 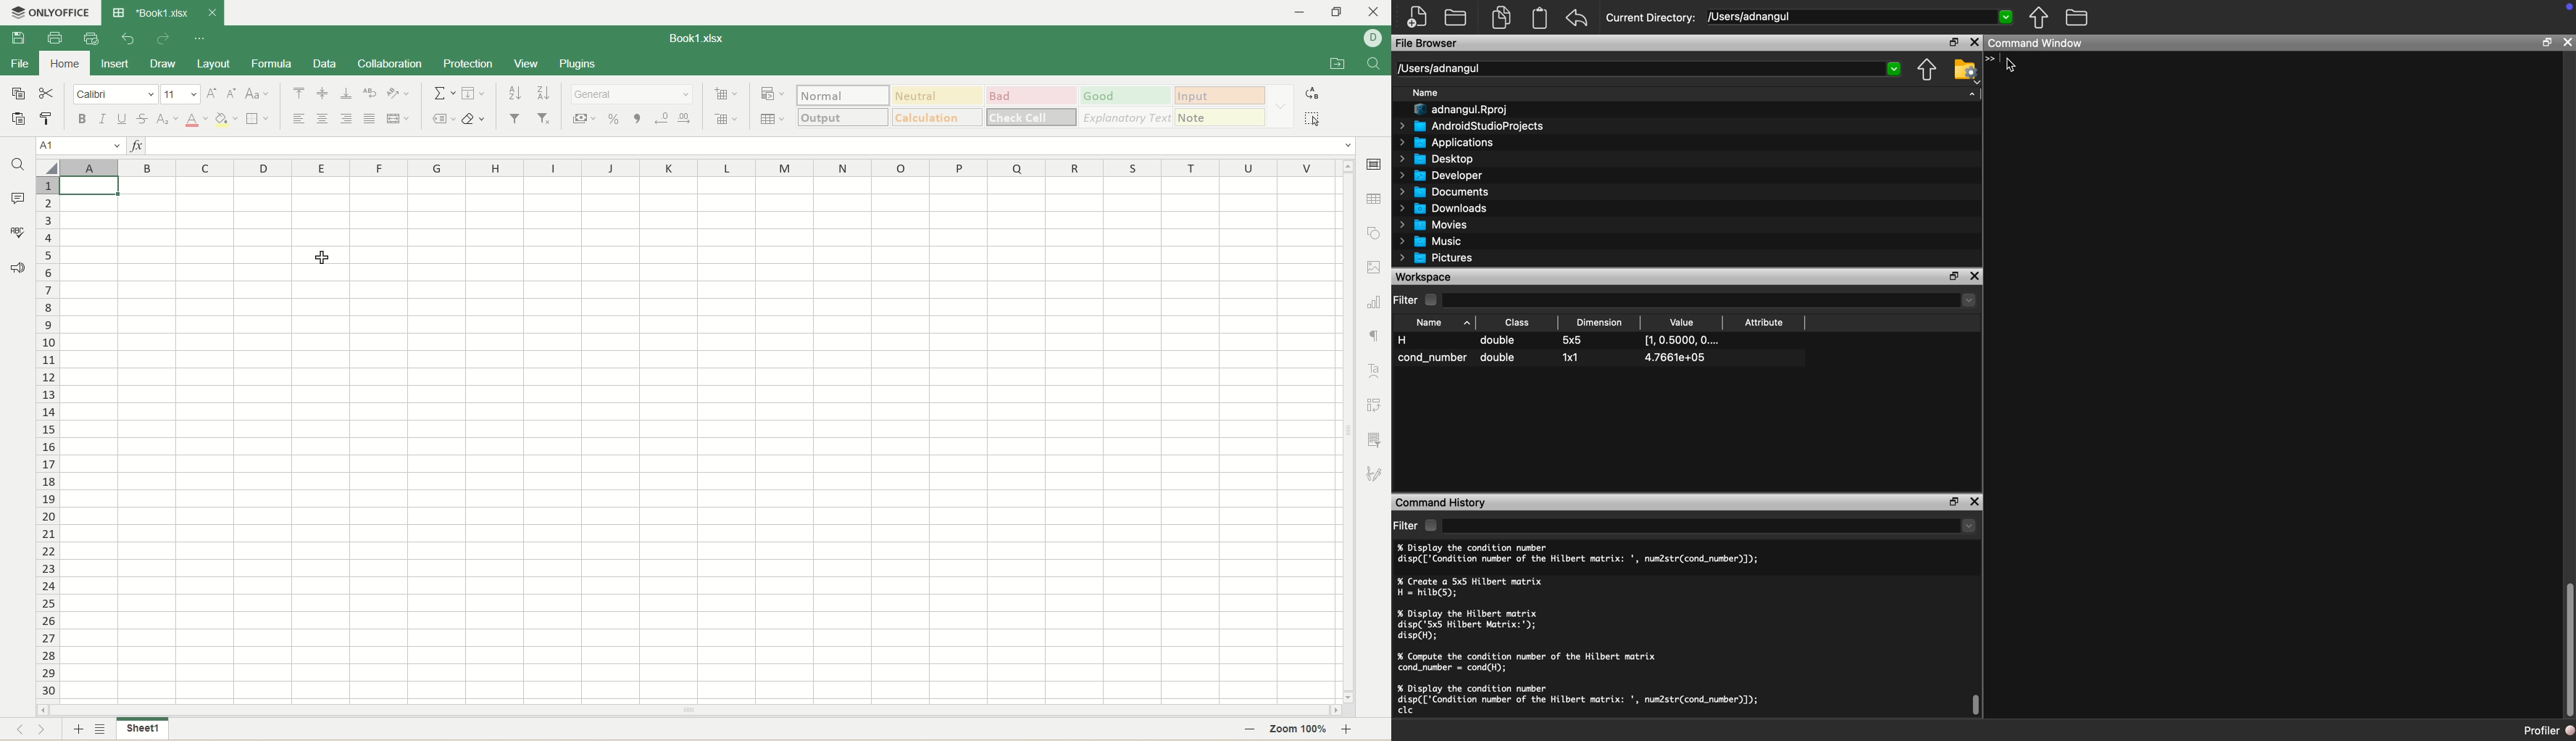 What do you see at coordinates (1375, 64) in the screenshot?
I see `find` at bounding box center [1375, 64].